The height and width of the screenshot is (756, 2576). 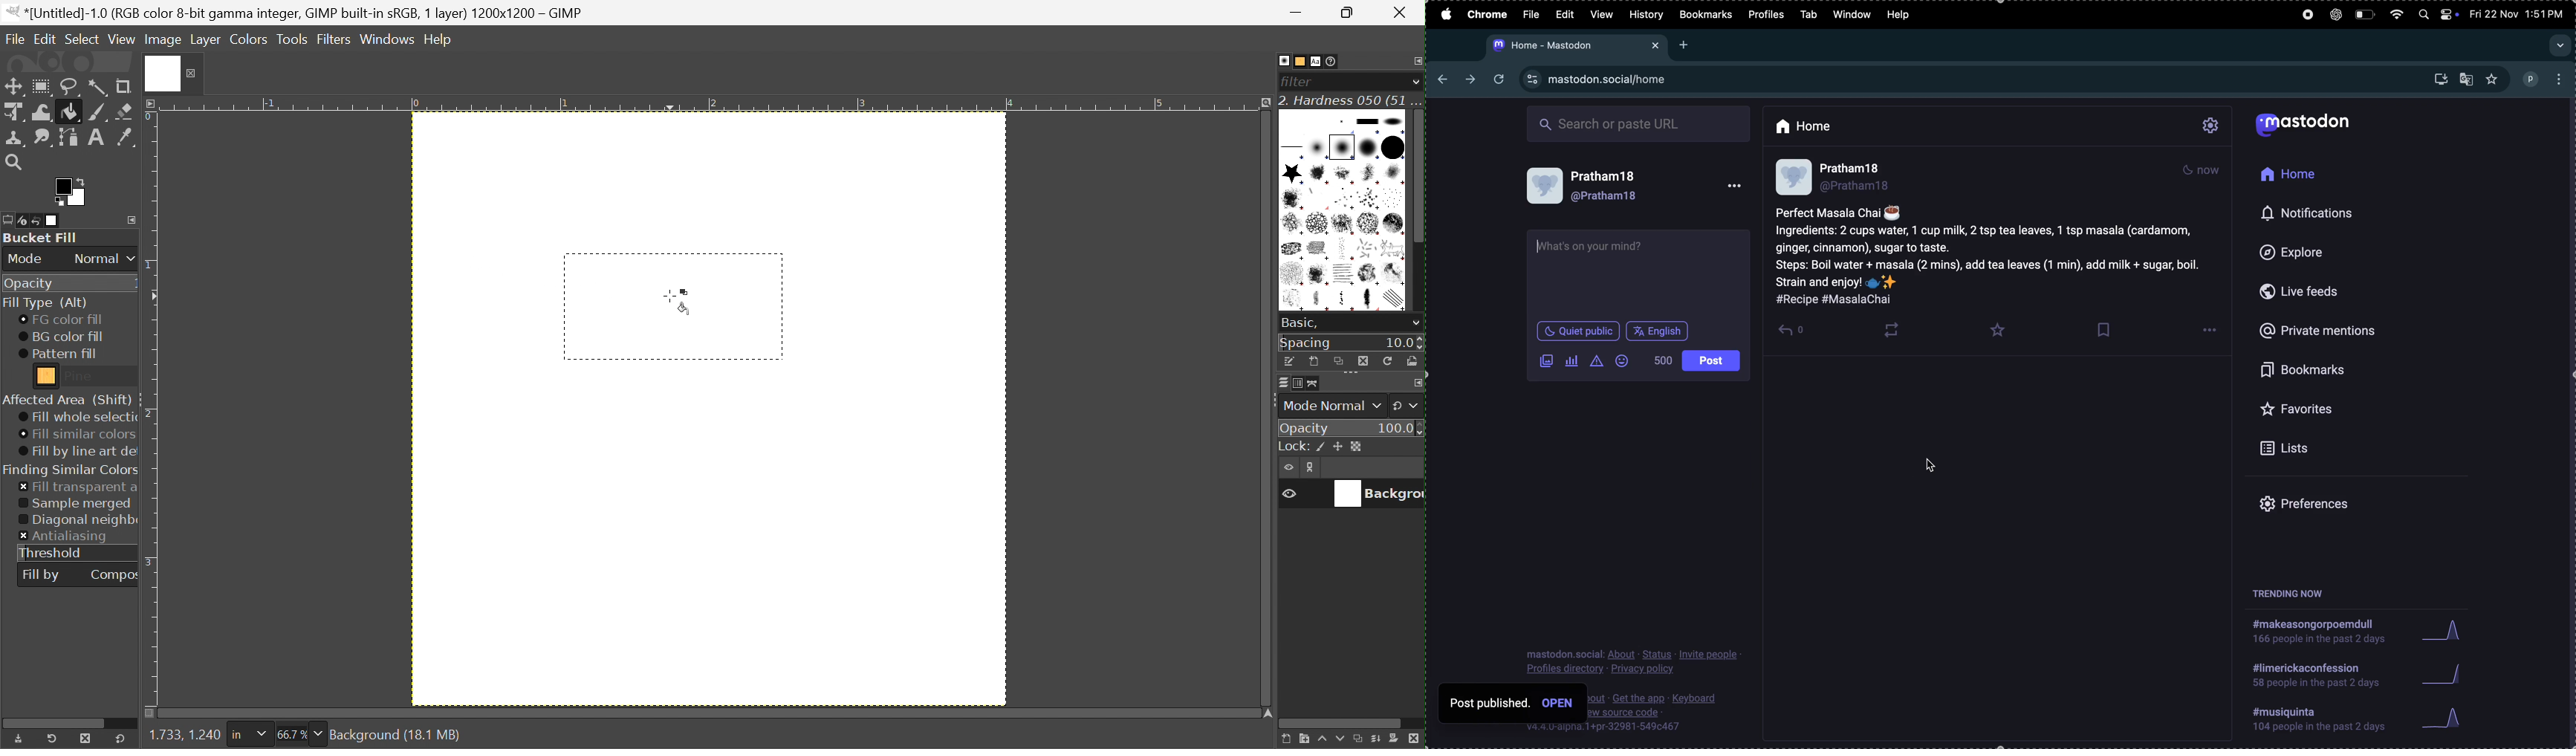 I want to click on Acrylic 03, so click(x=1371, y=174).